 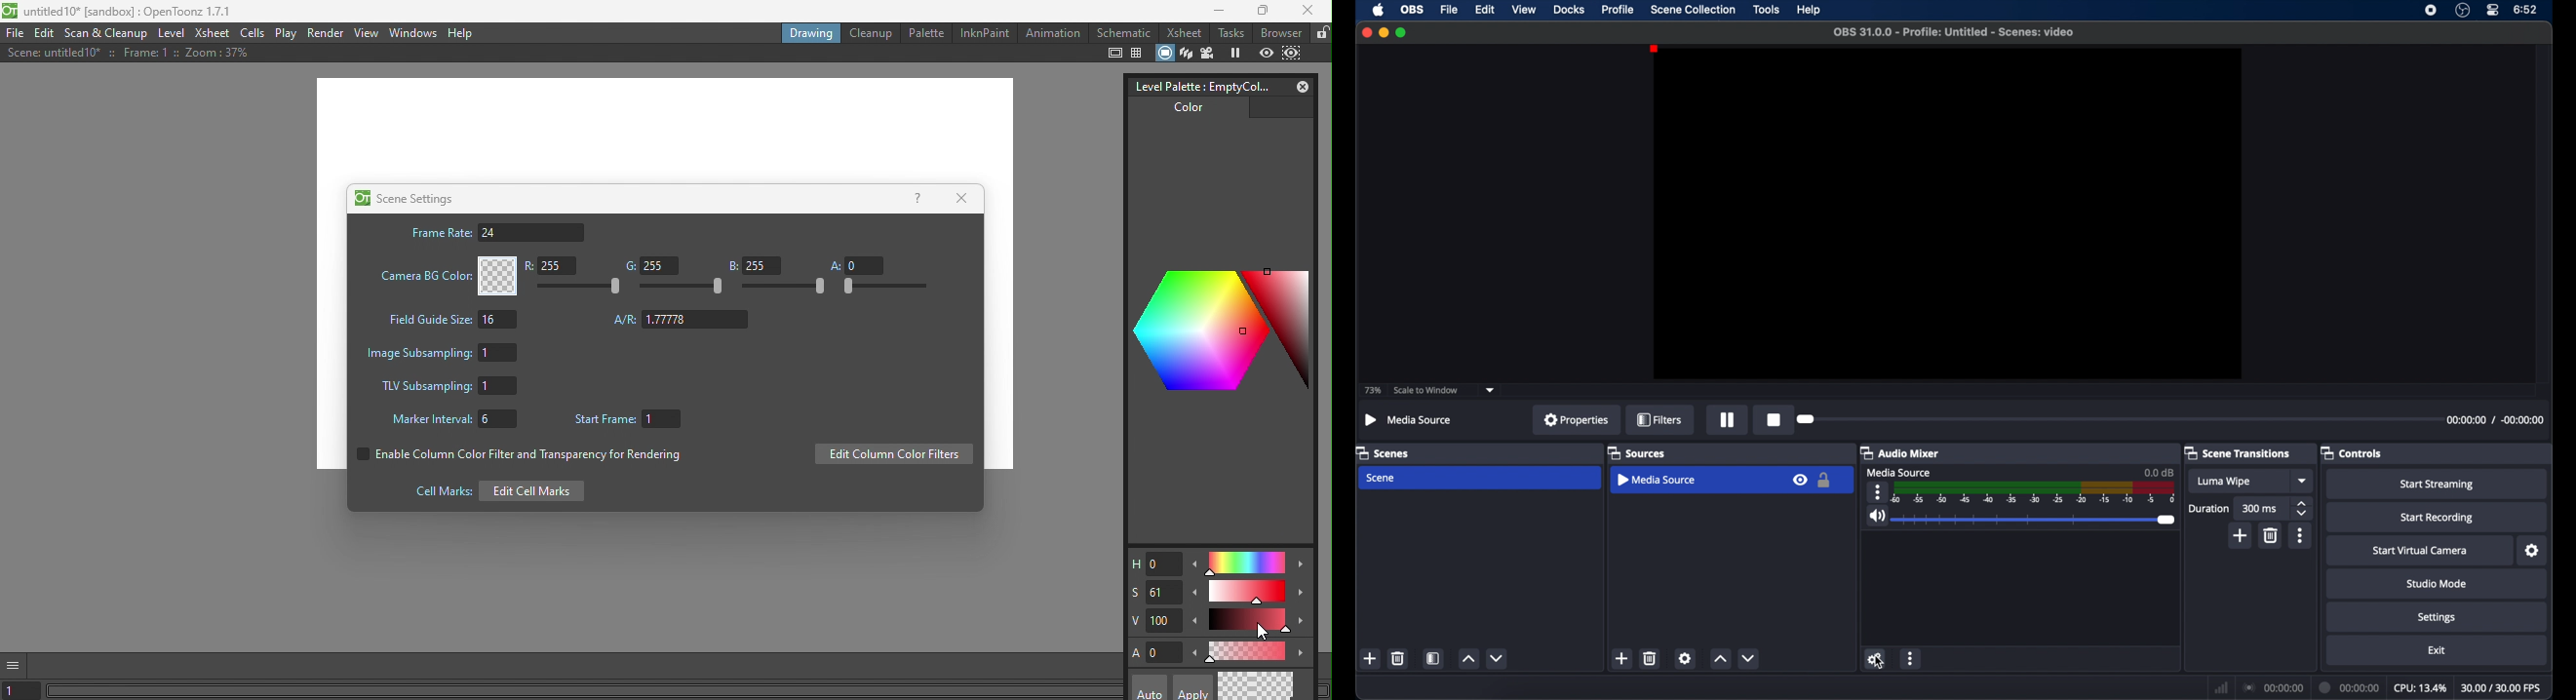 I want to click on stepper buttons, so click(x=2303, y=508).